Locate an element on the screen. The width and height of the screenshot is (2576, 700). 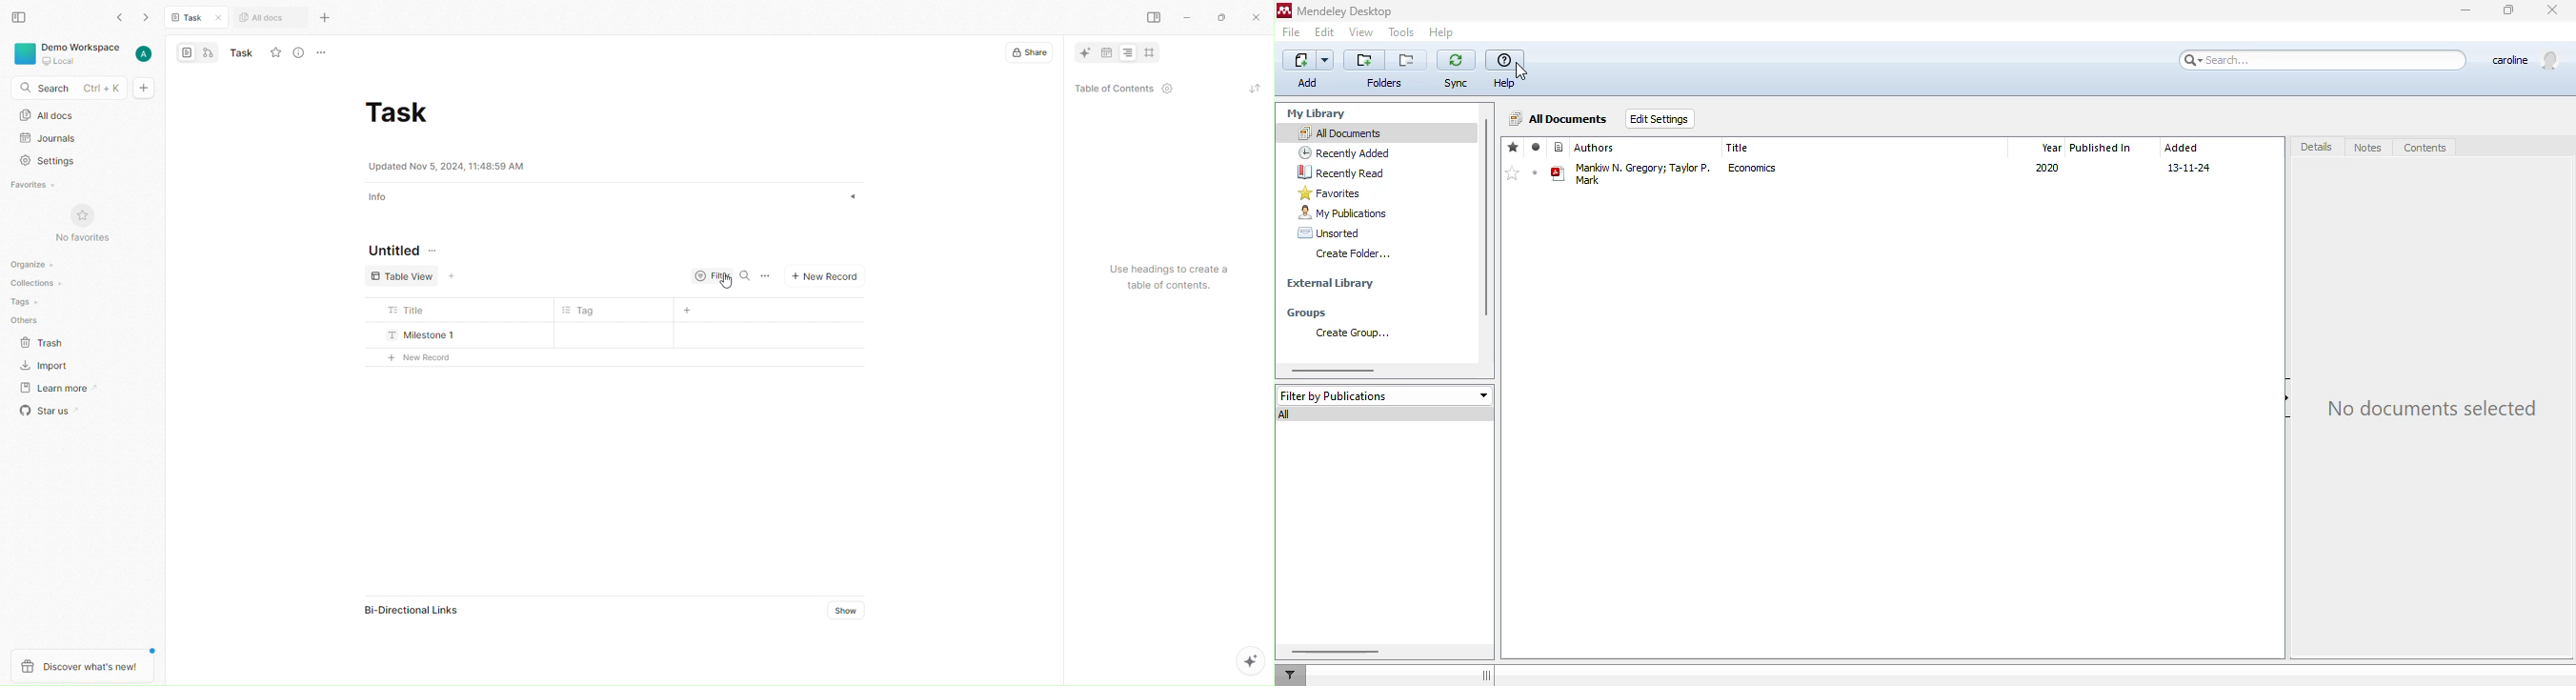
2020 is located at coordinates (2046, 168).